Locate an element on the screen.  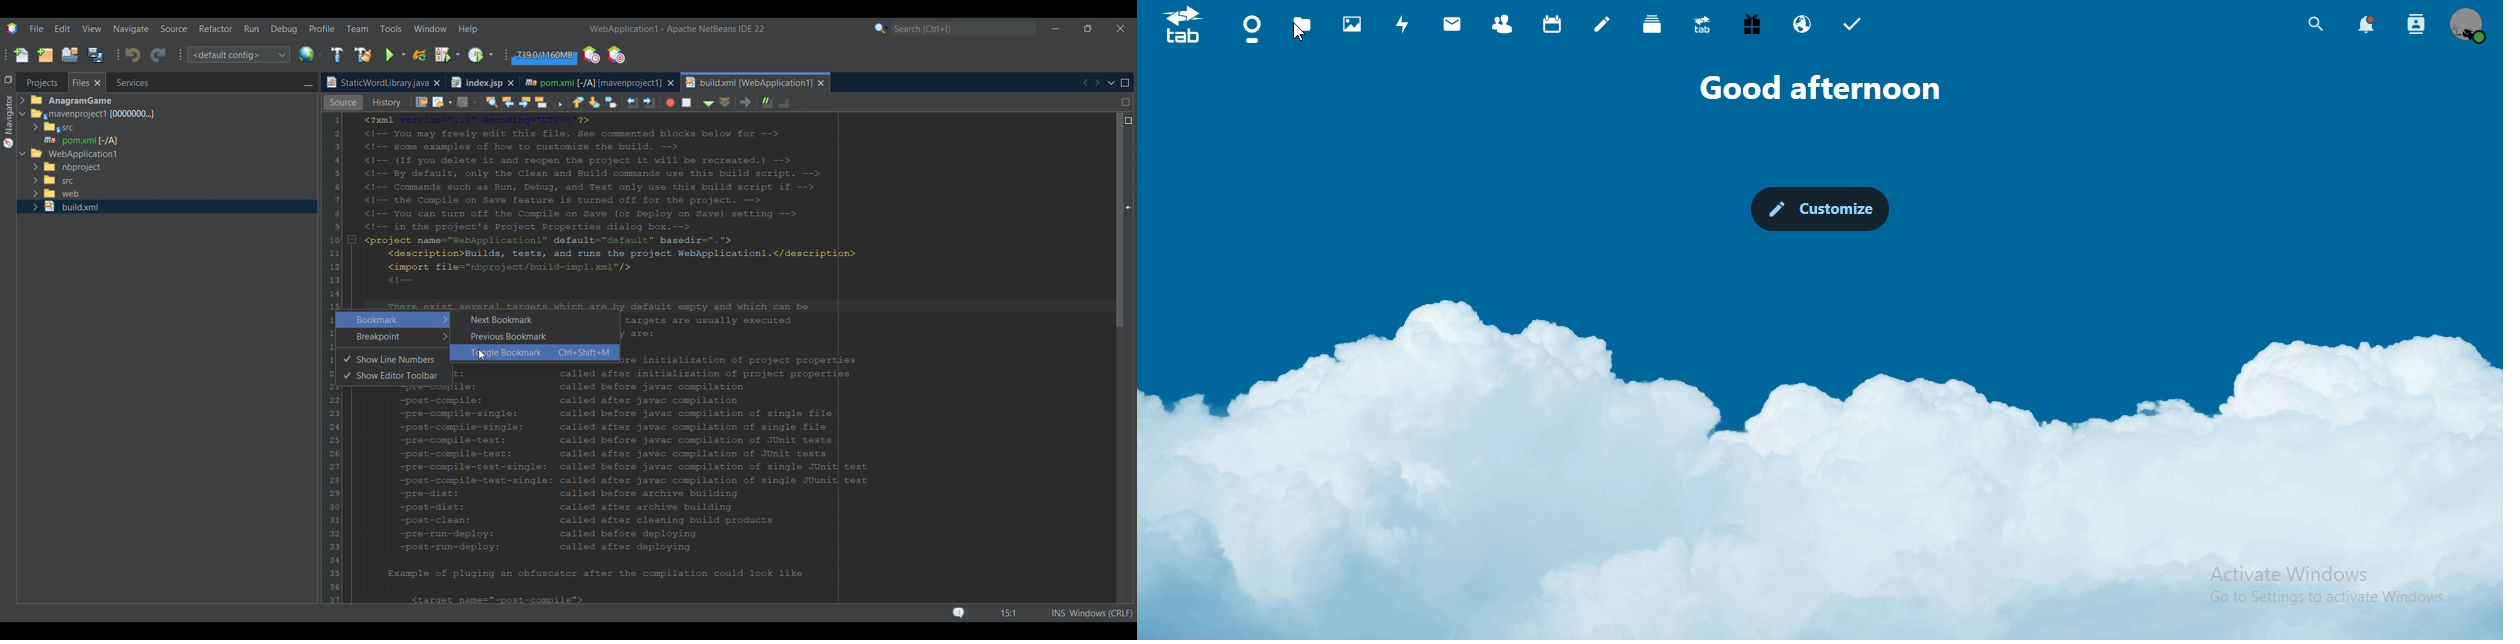
Source menu is located at coordinates (174, 29).